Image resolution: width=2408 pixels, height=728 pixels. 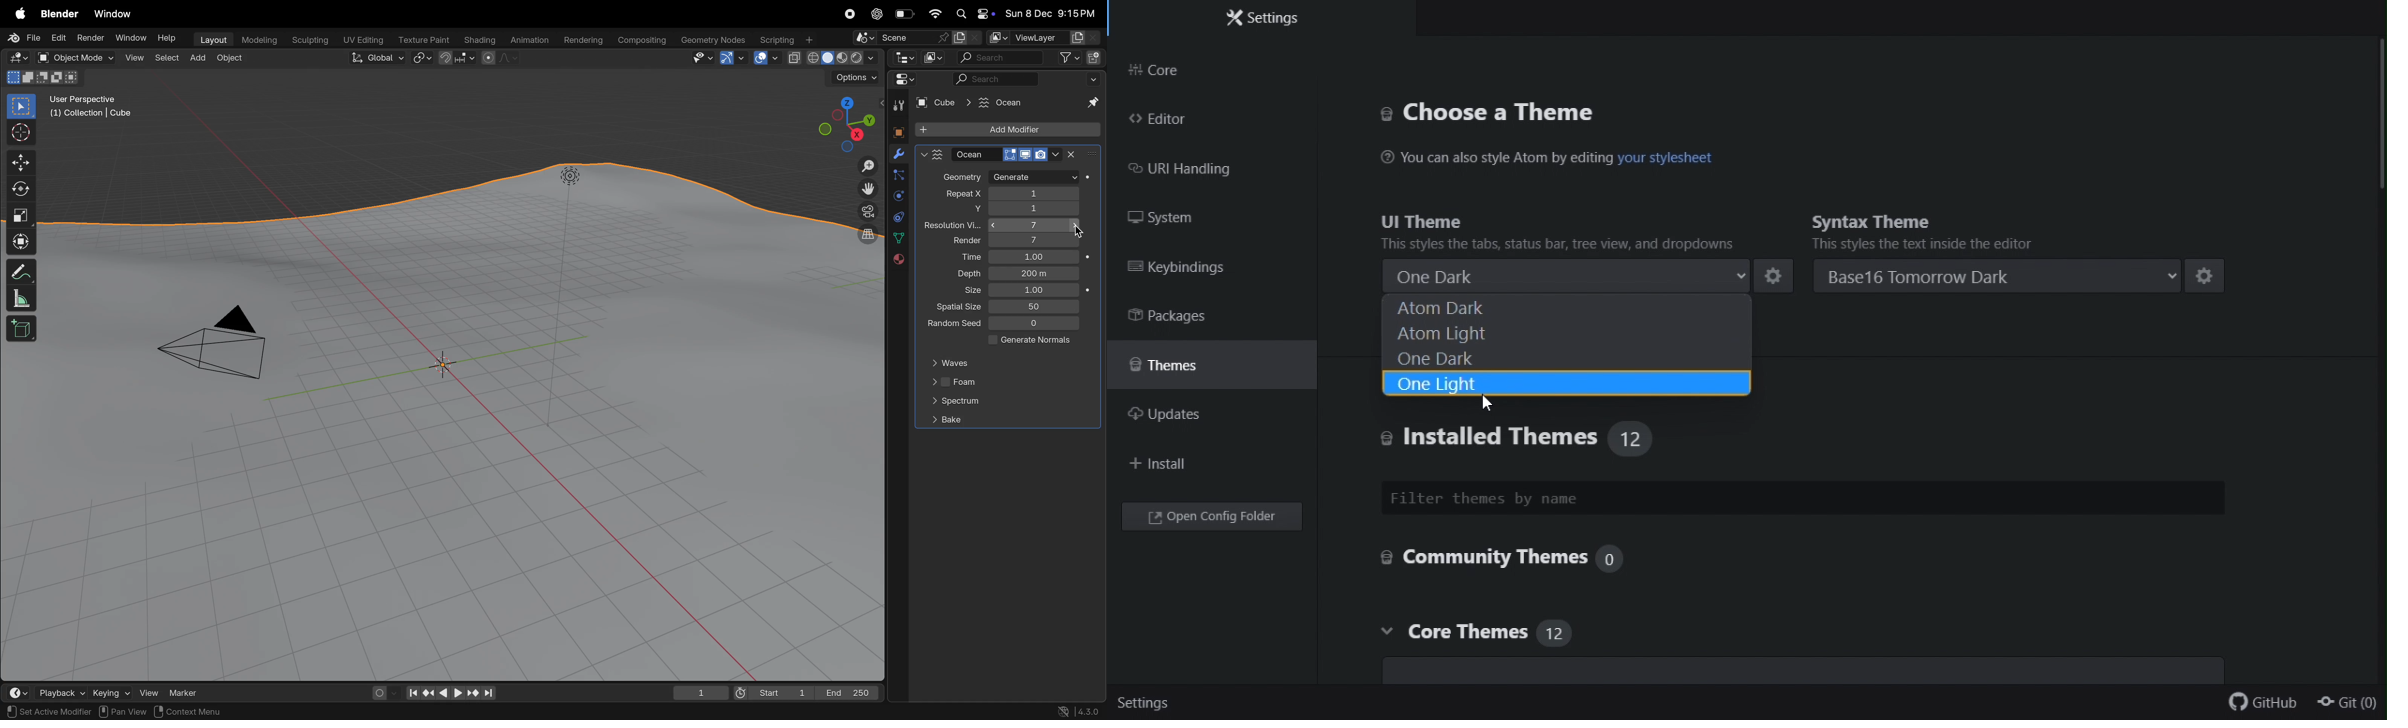 I want to click on global, so click(x=379, y=59).